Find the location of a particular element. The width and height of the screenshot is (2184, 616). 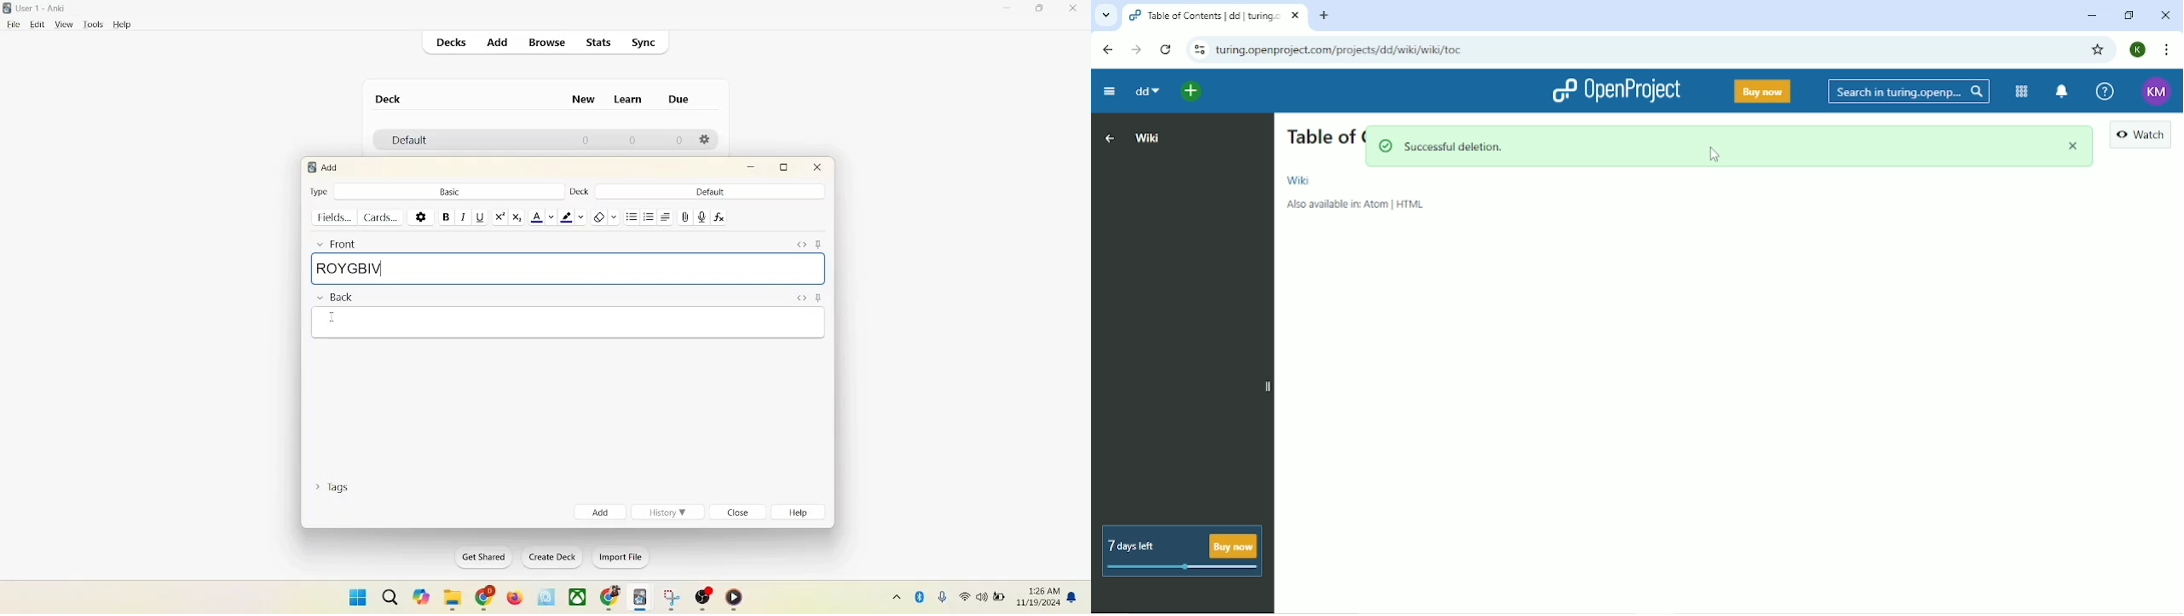

Close is located at coordinates (2163, 15).